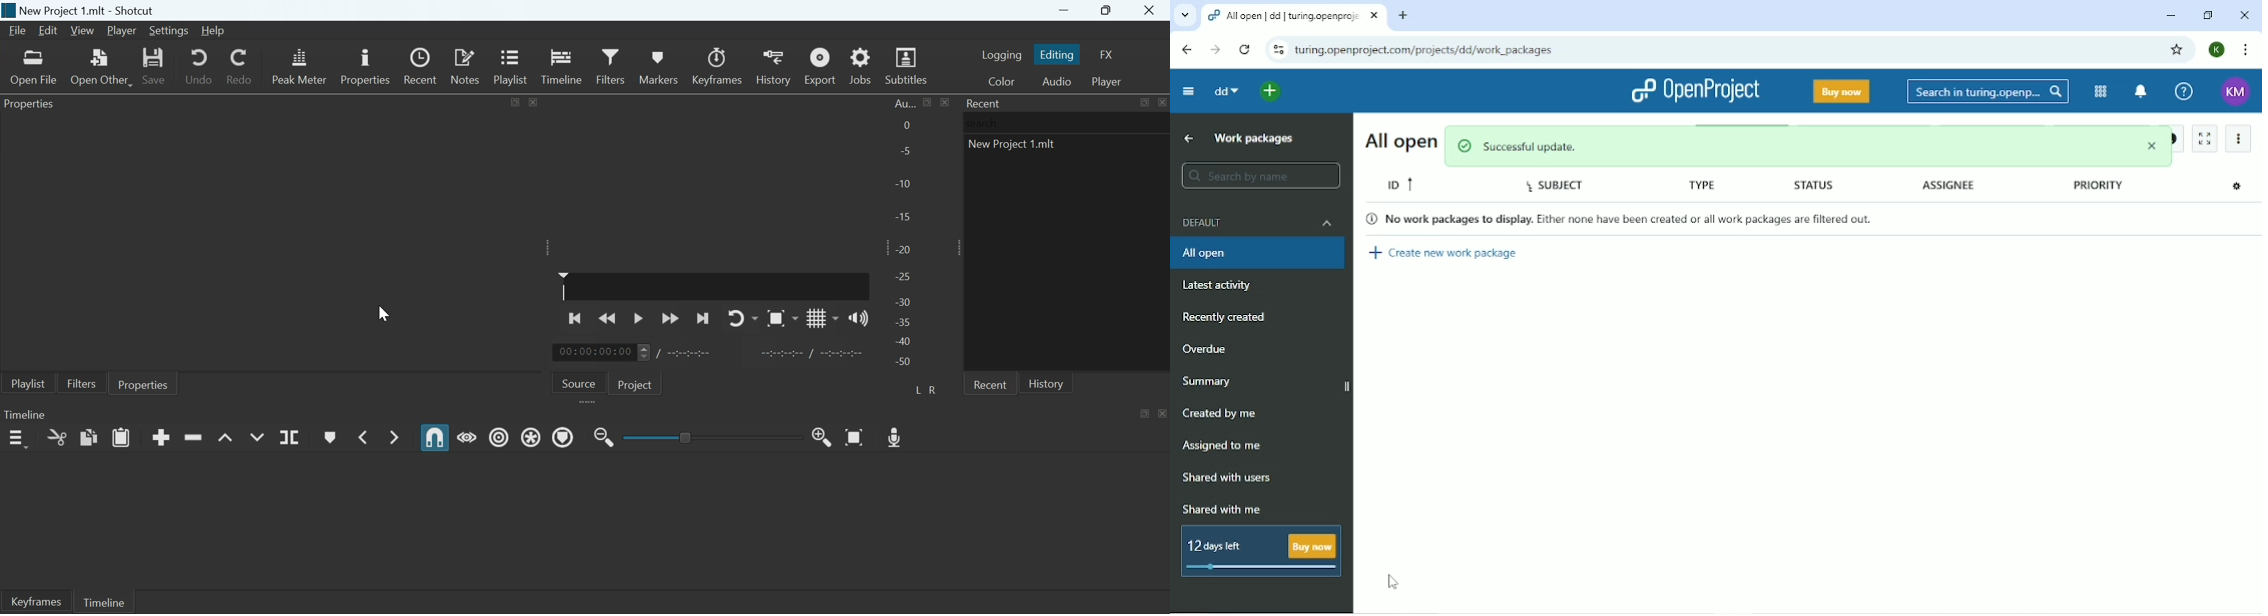 This screenshot has height=616, width=2268. Describe the element at coordinates (199, 65) in the screenshot. I see `Undo` at that location.